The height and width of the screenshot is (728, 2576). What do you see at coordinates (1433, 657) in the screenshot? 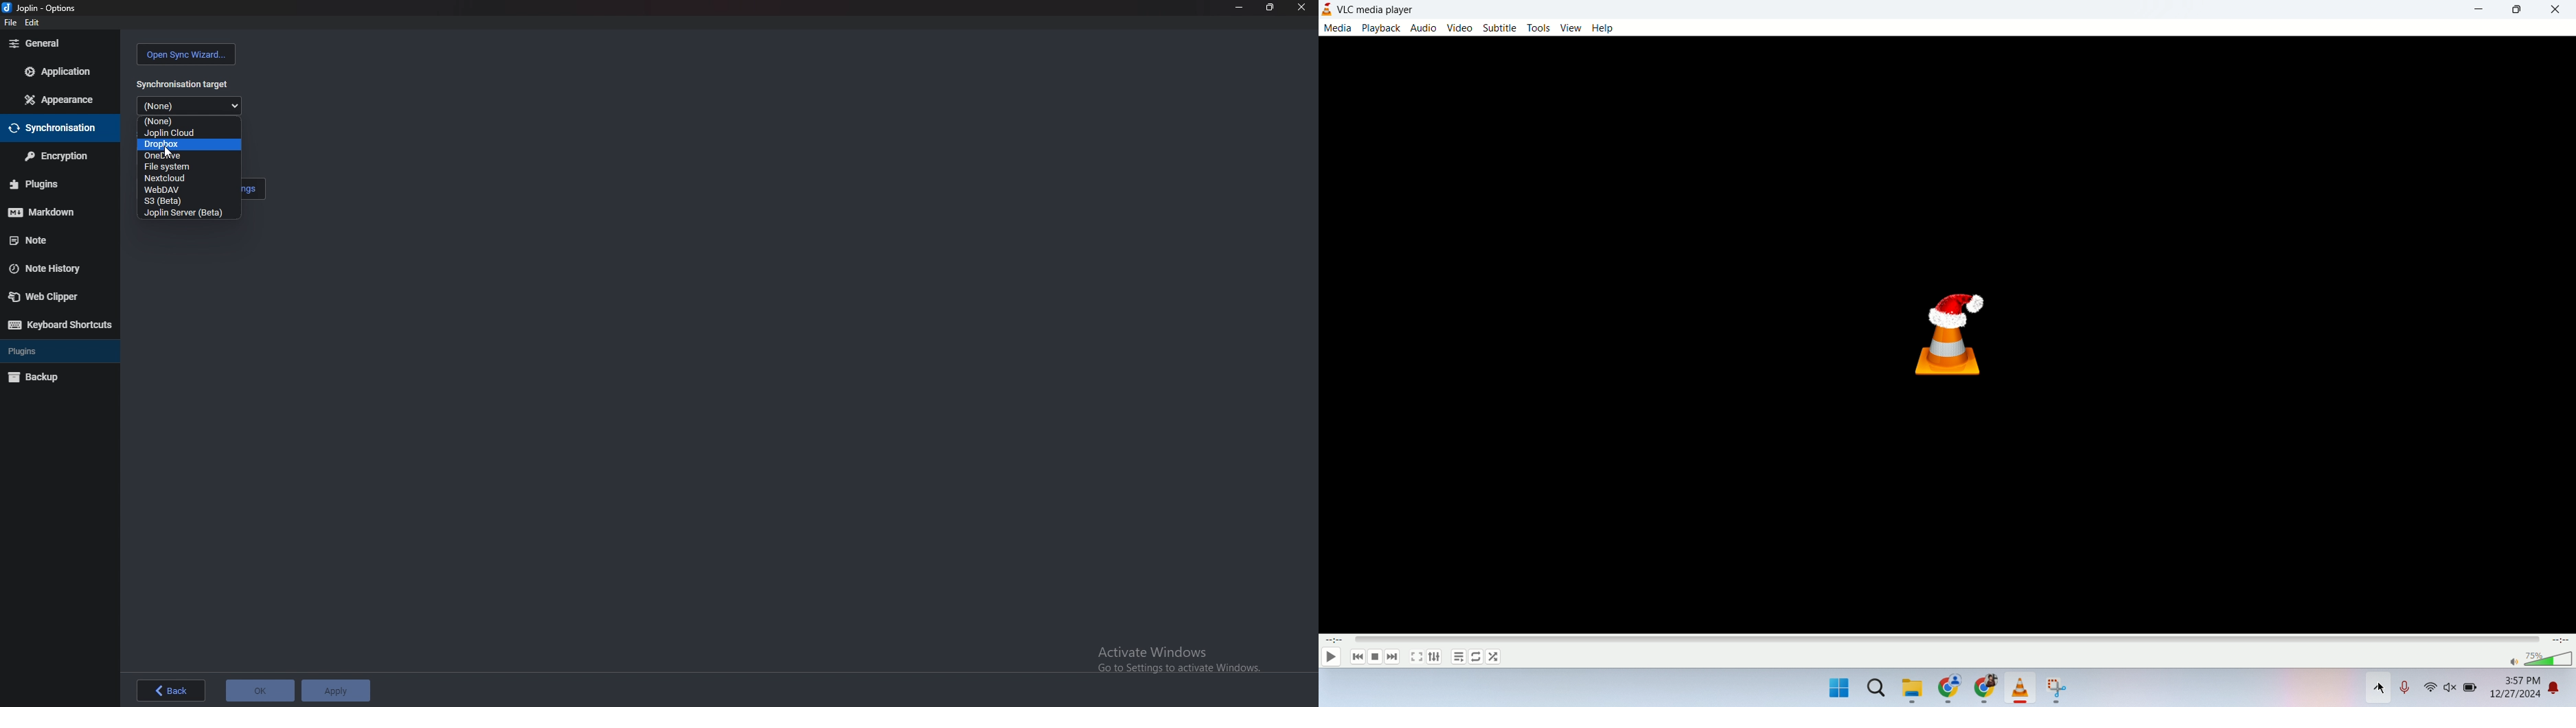
I see `extended settings` at bounding box center [1433, 657].